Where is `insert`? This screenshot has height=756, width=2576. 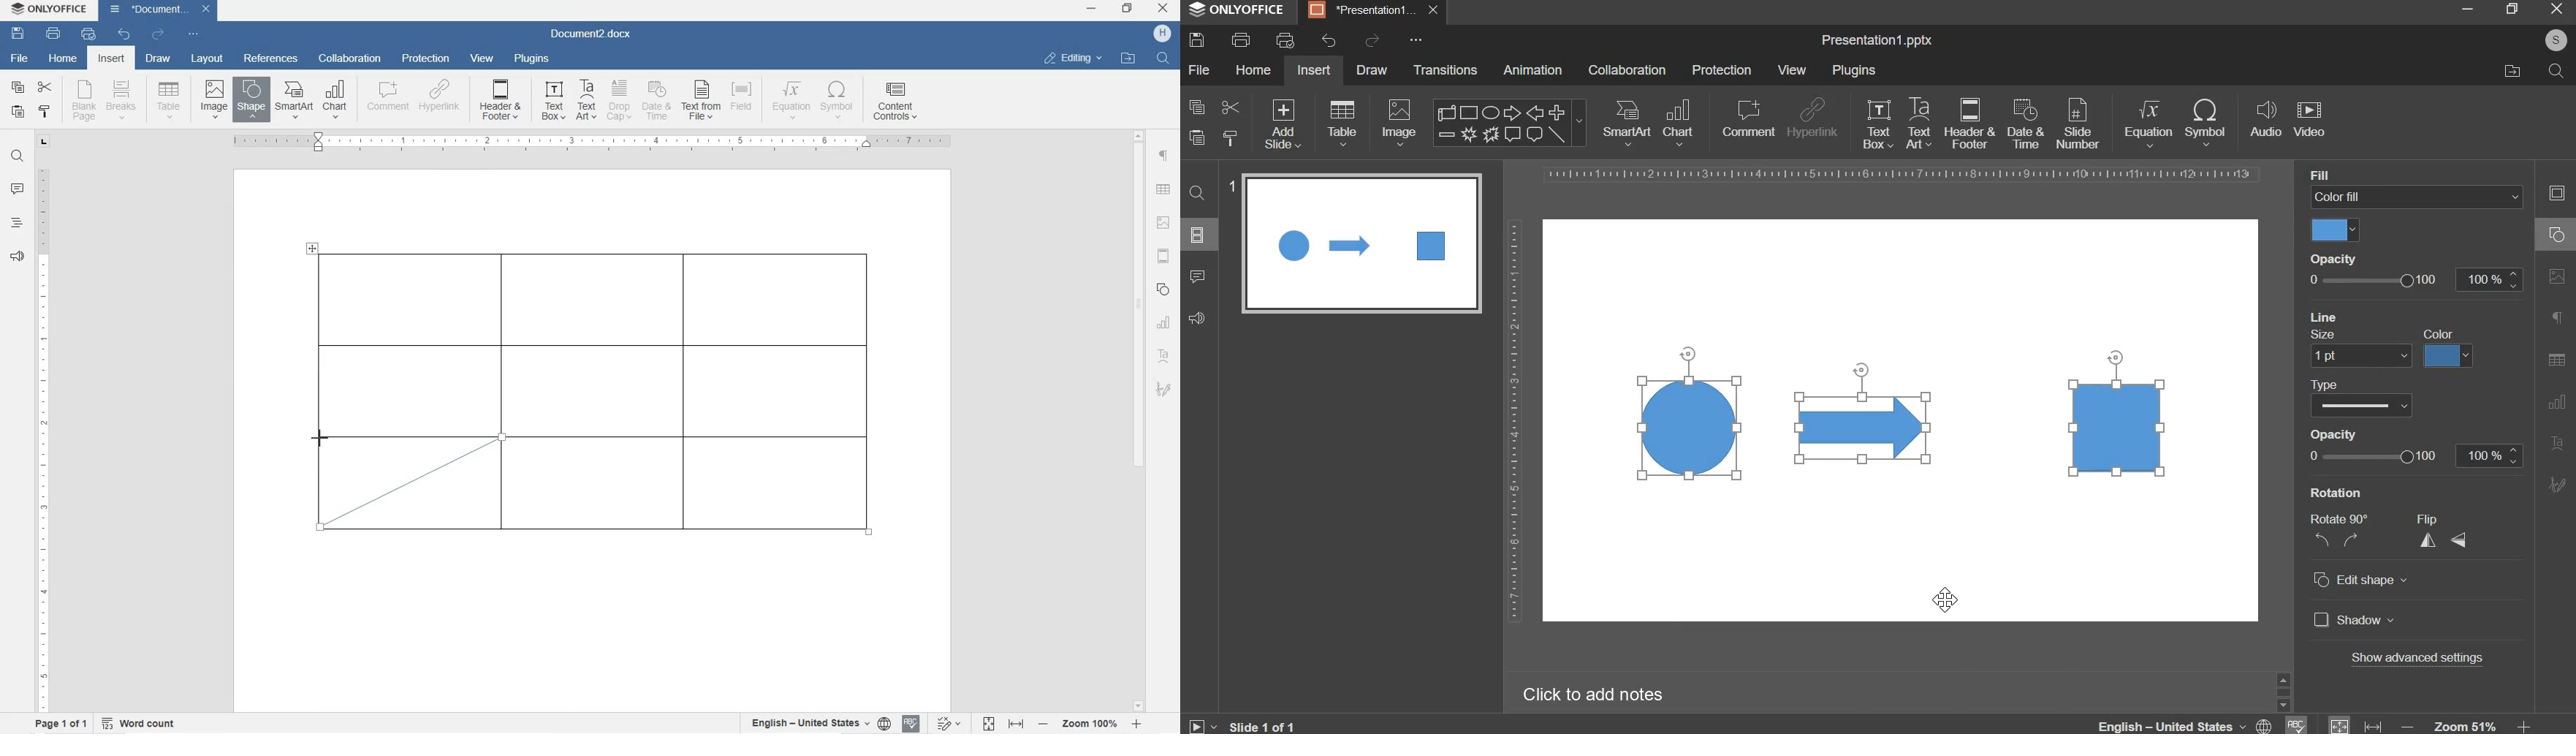 insert is located at coordinates (1314, 69).